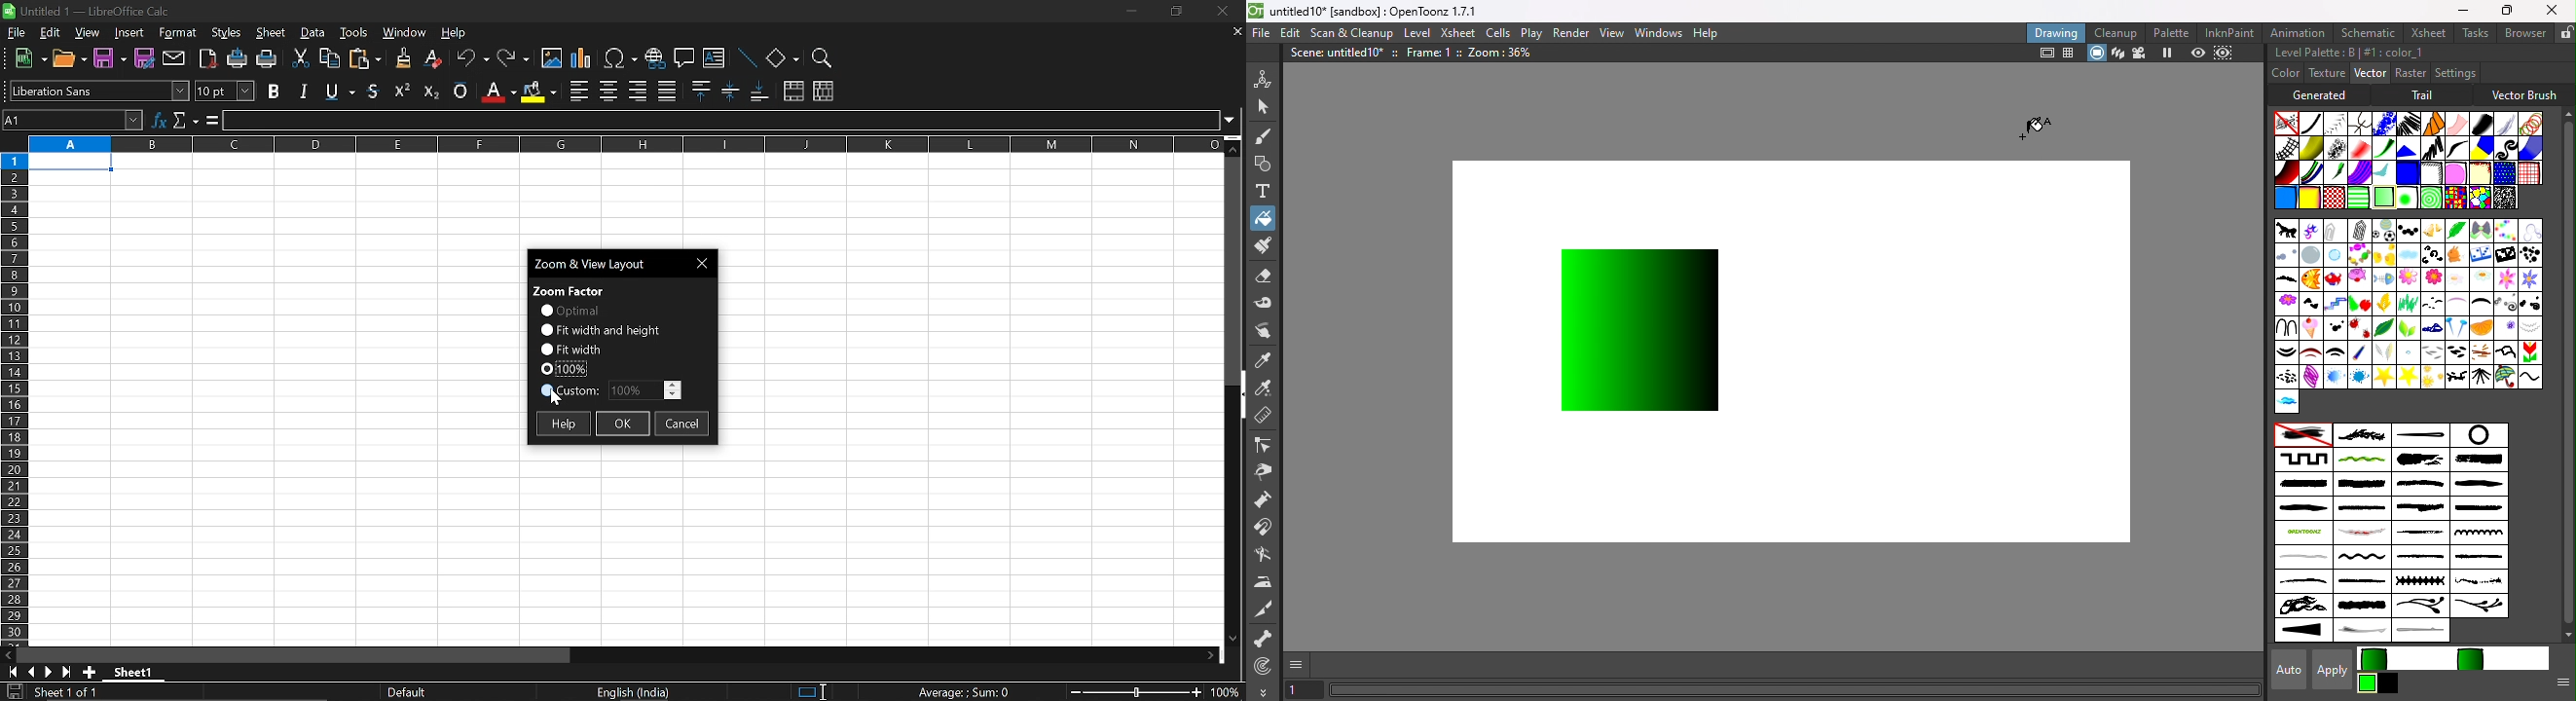  Describe the element at coordinates (328, 61) in the screenshot. I see `copy` at that location.